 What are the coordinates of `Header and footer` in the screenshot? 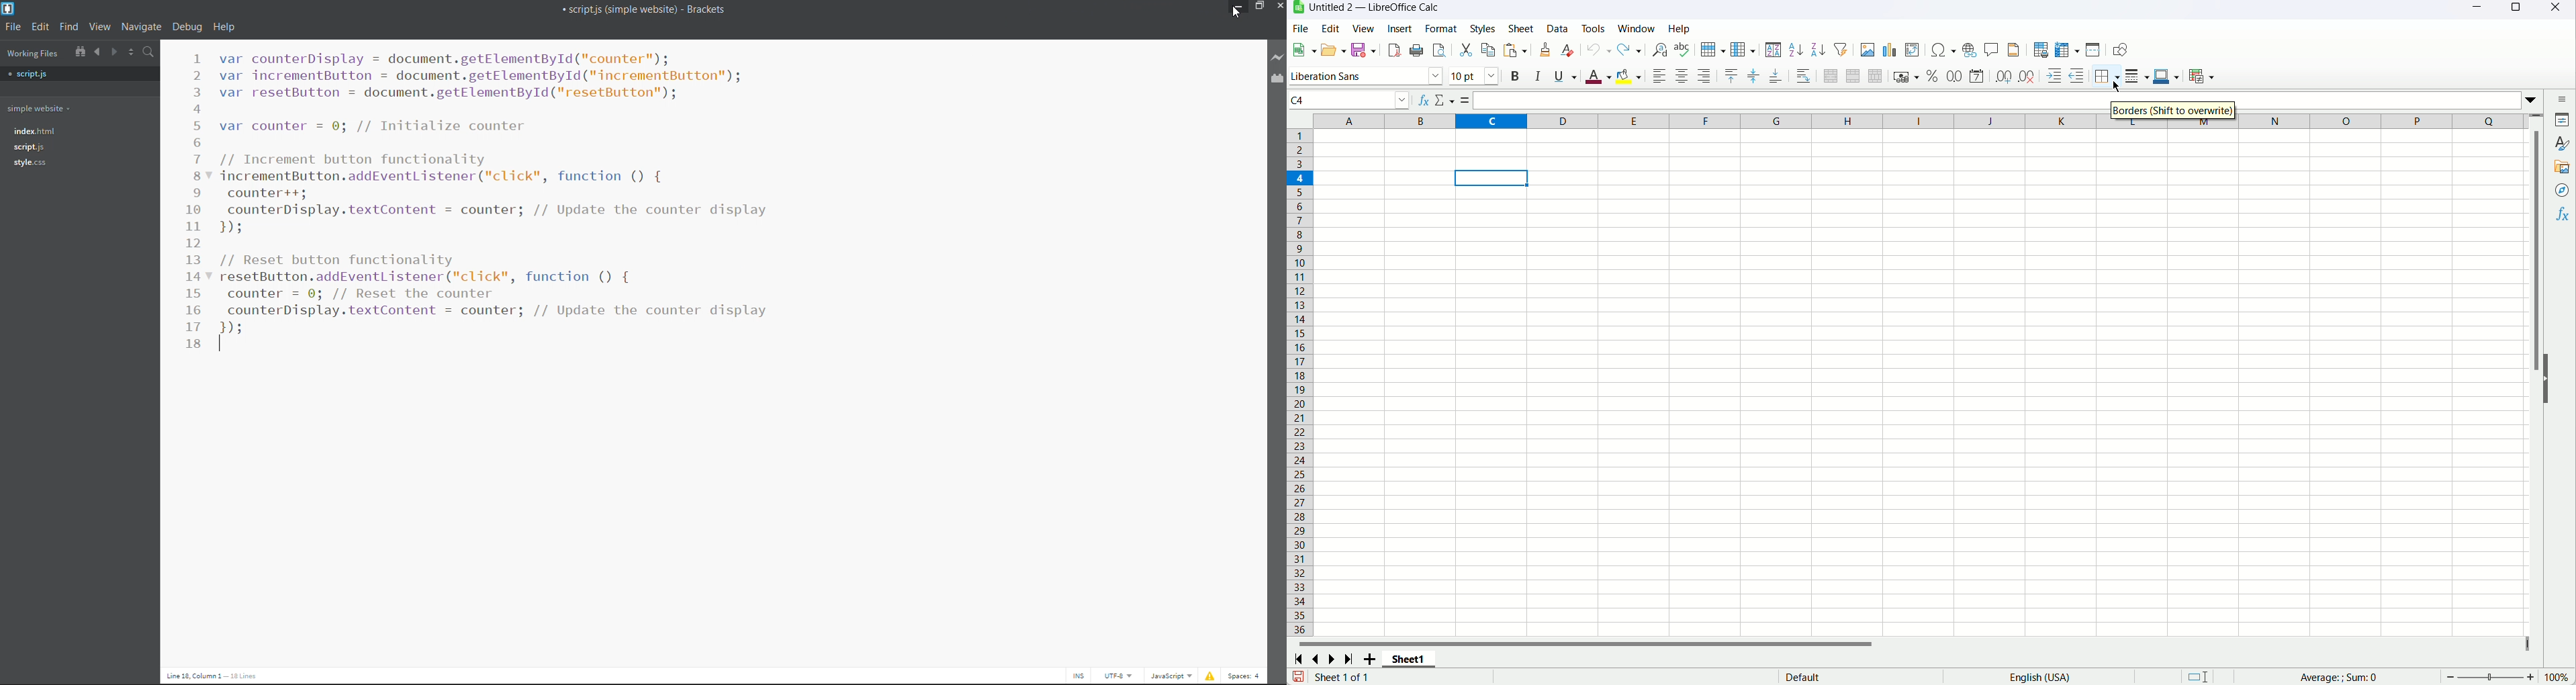 It's located at (2013, 50).